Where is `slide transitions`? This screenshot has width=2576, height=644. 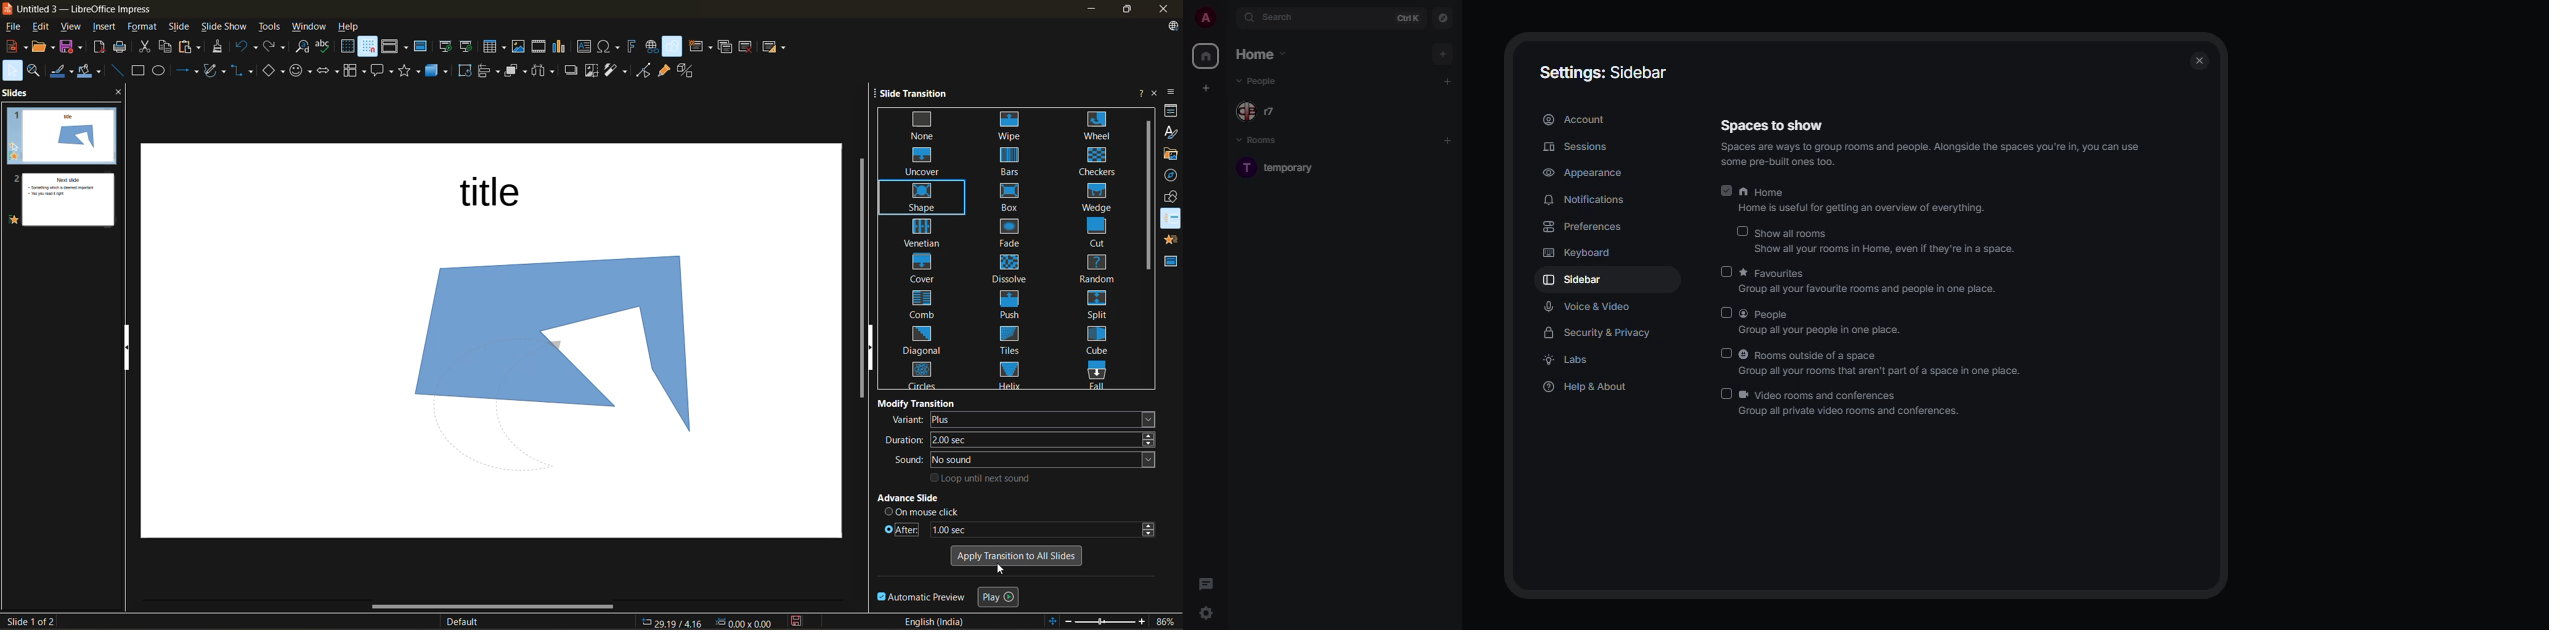
slide transitions is located at coordinates (1012, 249).